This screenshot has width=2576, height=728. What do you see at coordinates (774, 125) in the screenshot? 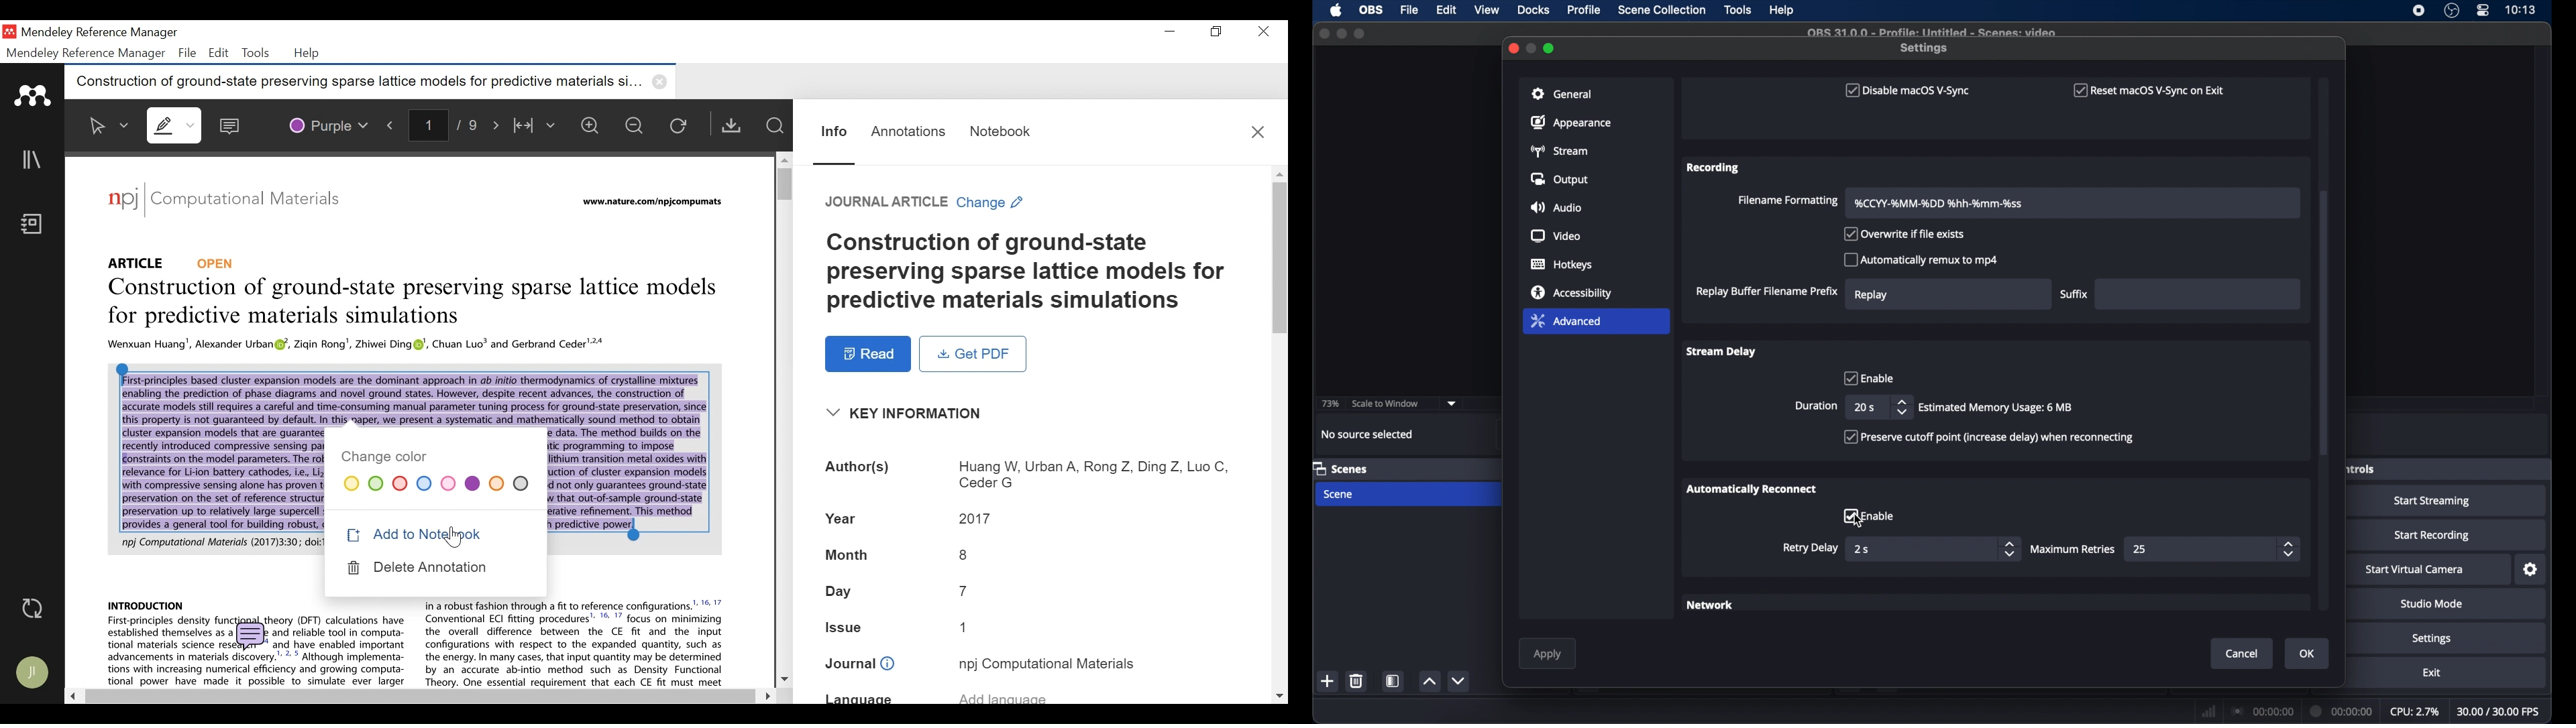
I see `Find in Files` at bounding box center [774, 125].